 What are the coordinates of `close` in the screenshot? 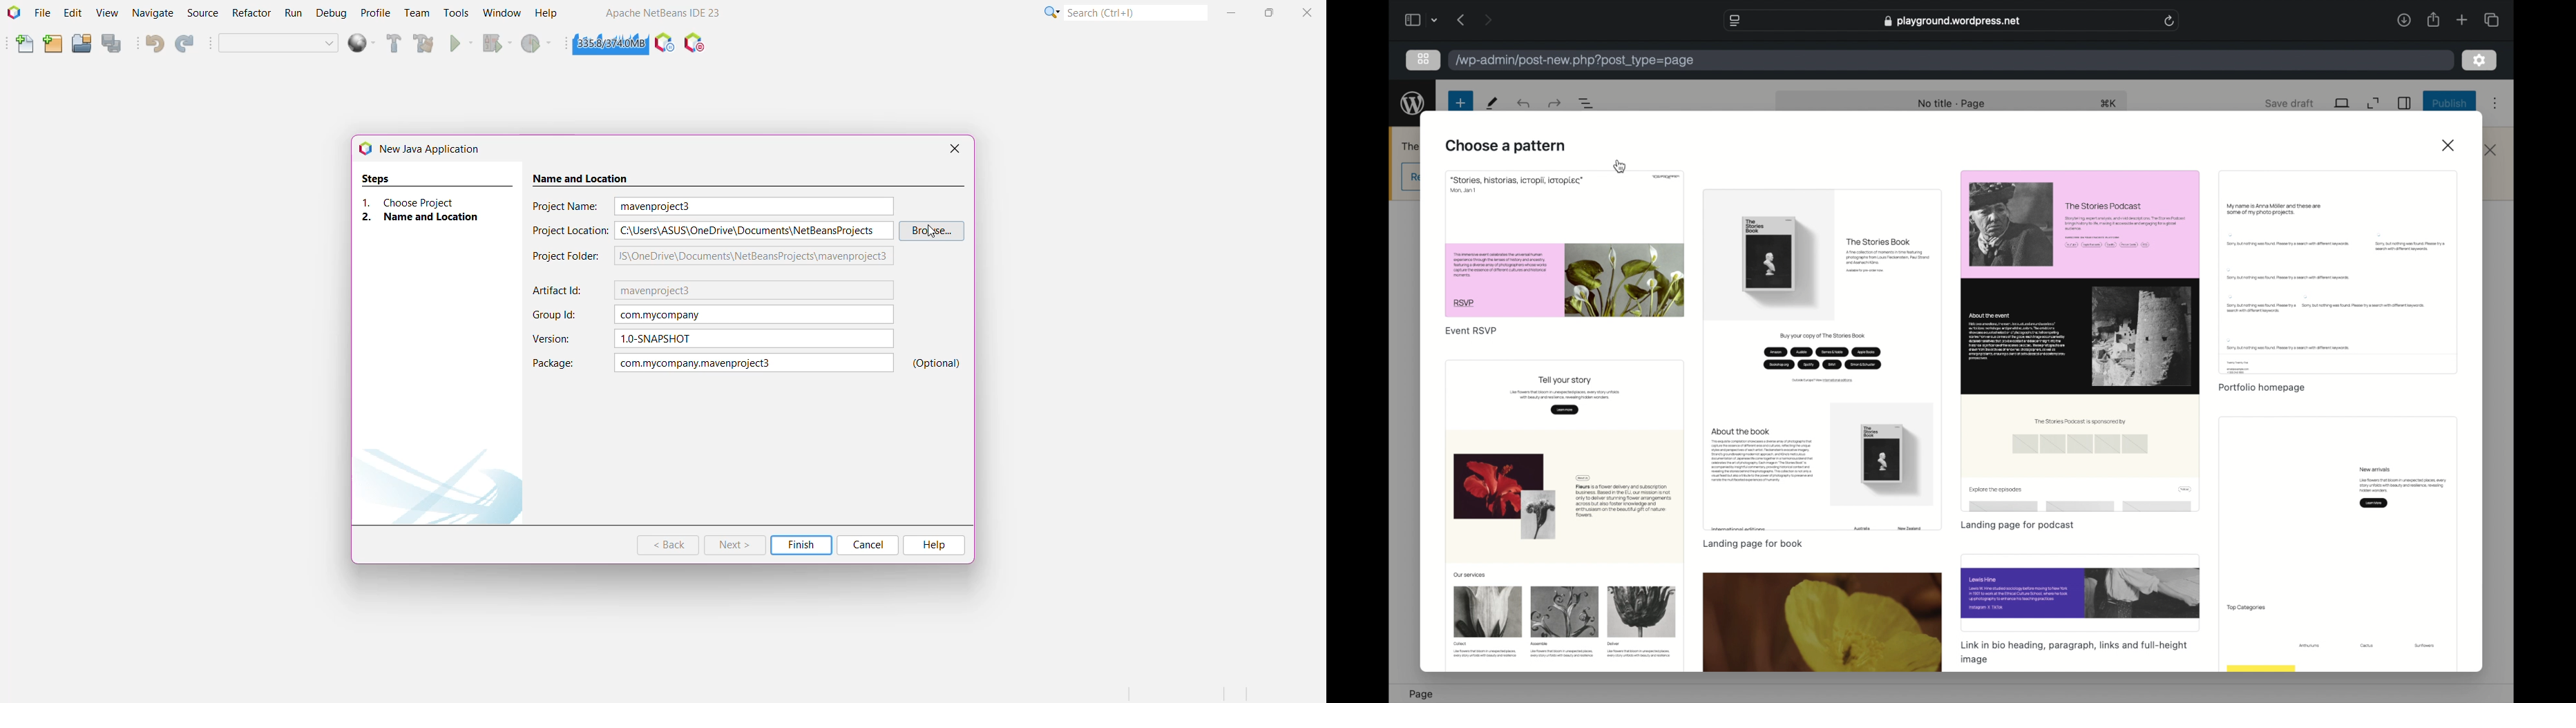 It's located at (2450, 145).